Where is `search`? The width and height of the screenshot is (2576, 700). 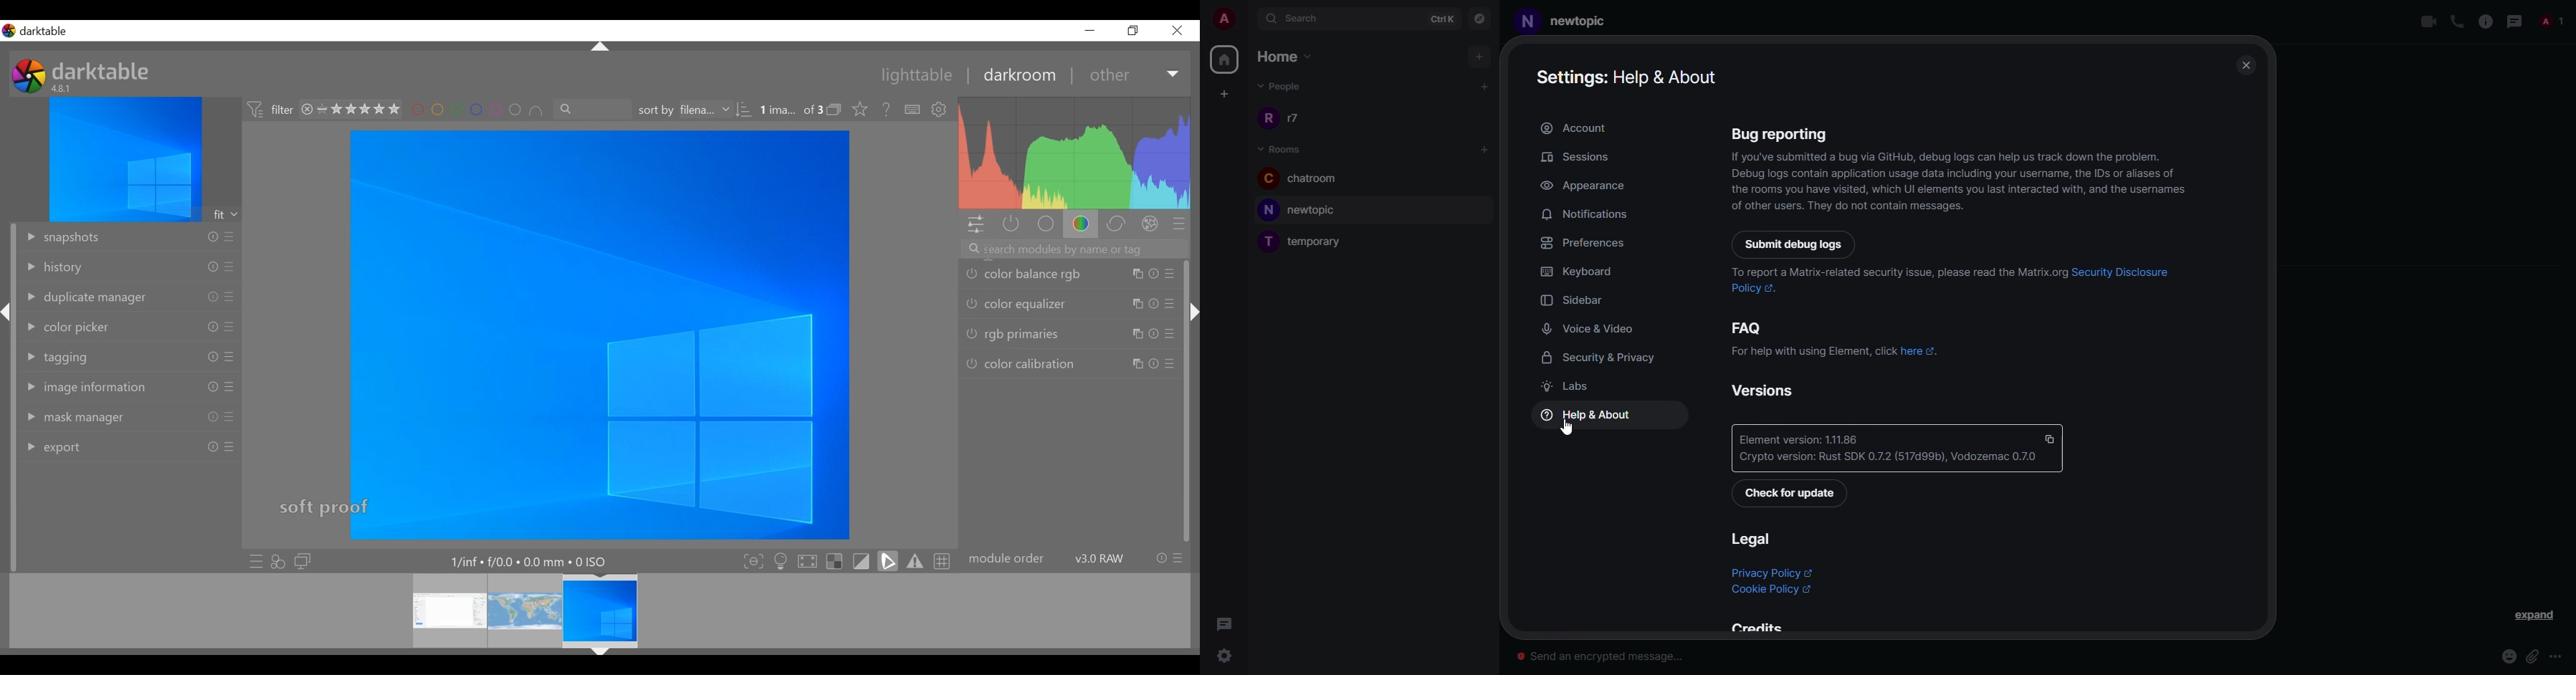 search is located at coordinates (1308, 20).